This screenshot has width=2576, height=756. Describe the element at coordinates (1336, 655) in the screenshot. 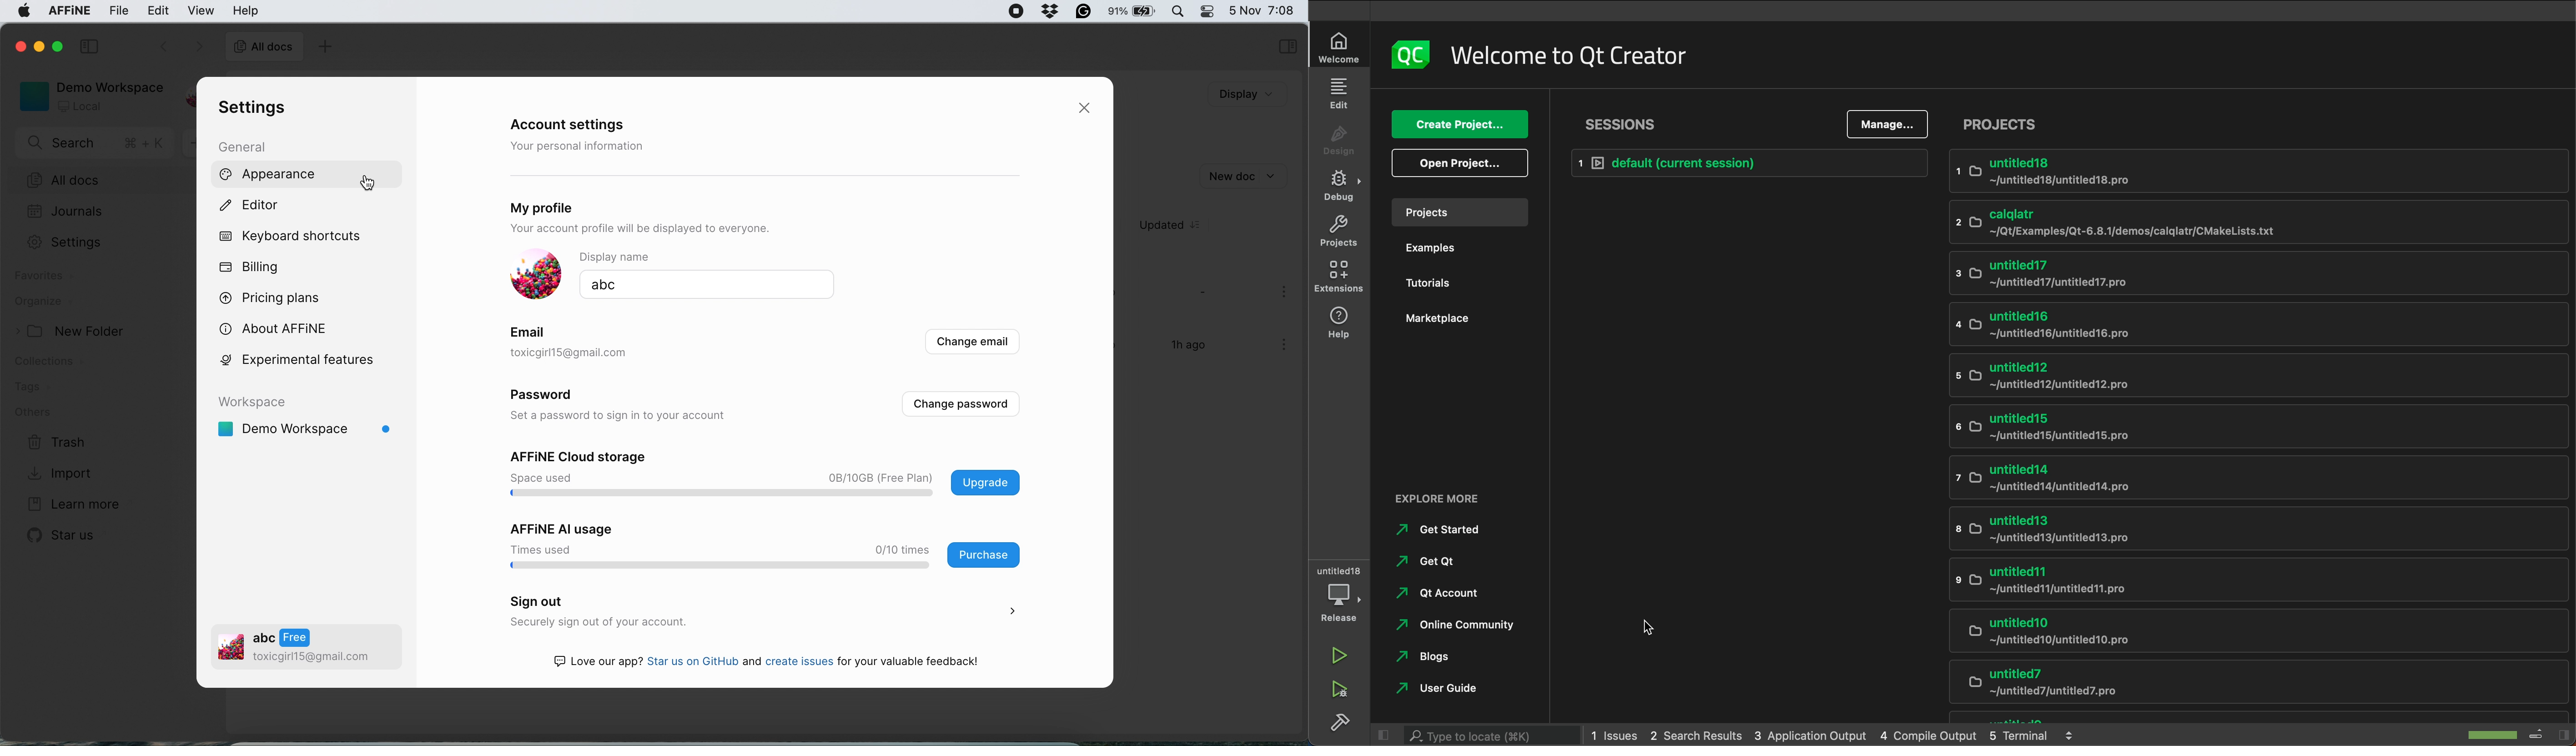

I see `run` at that location.